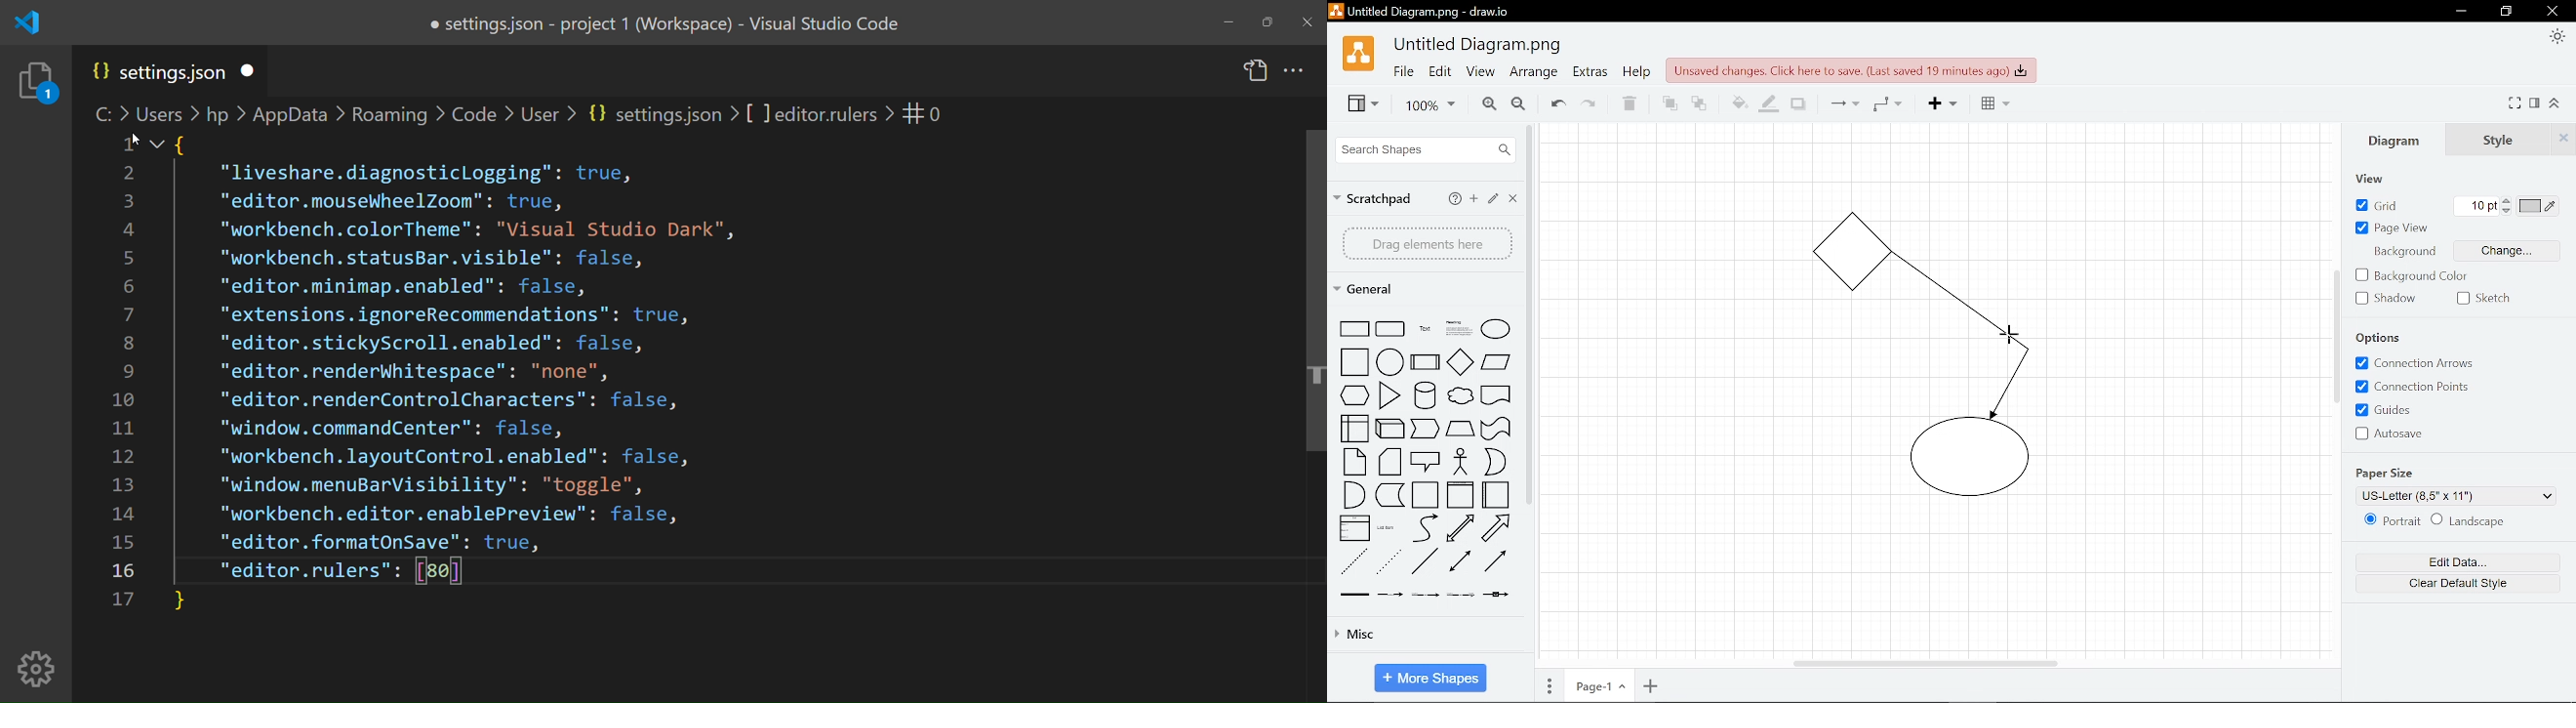 This screenshot has height=728, width=2576. I want to click on clear default style, so click(2468, 587).